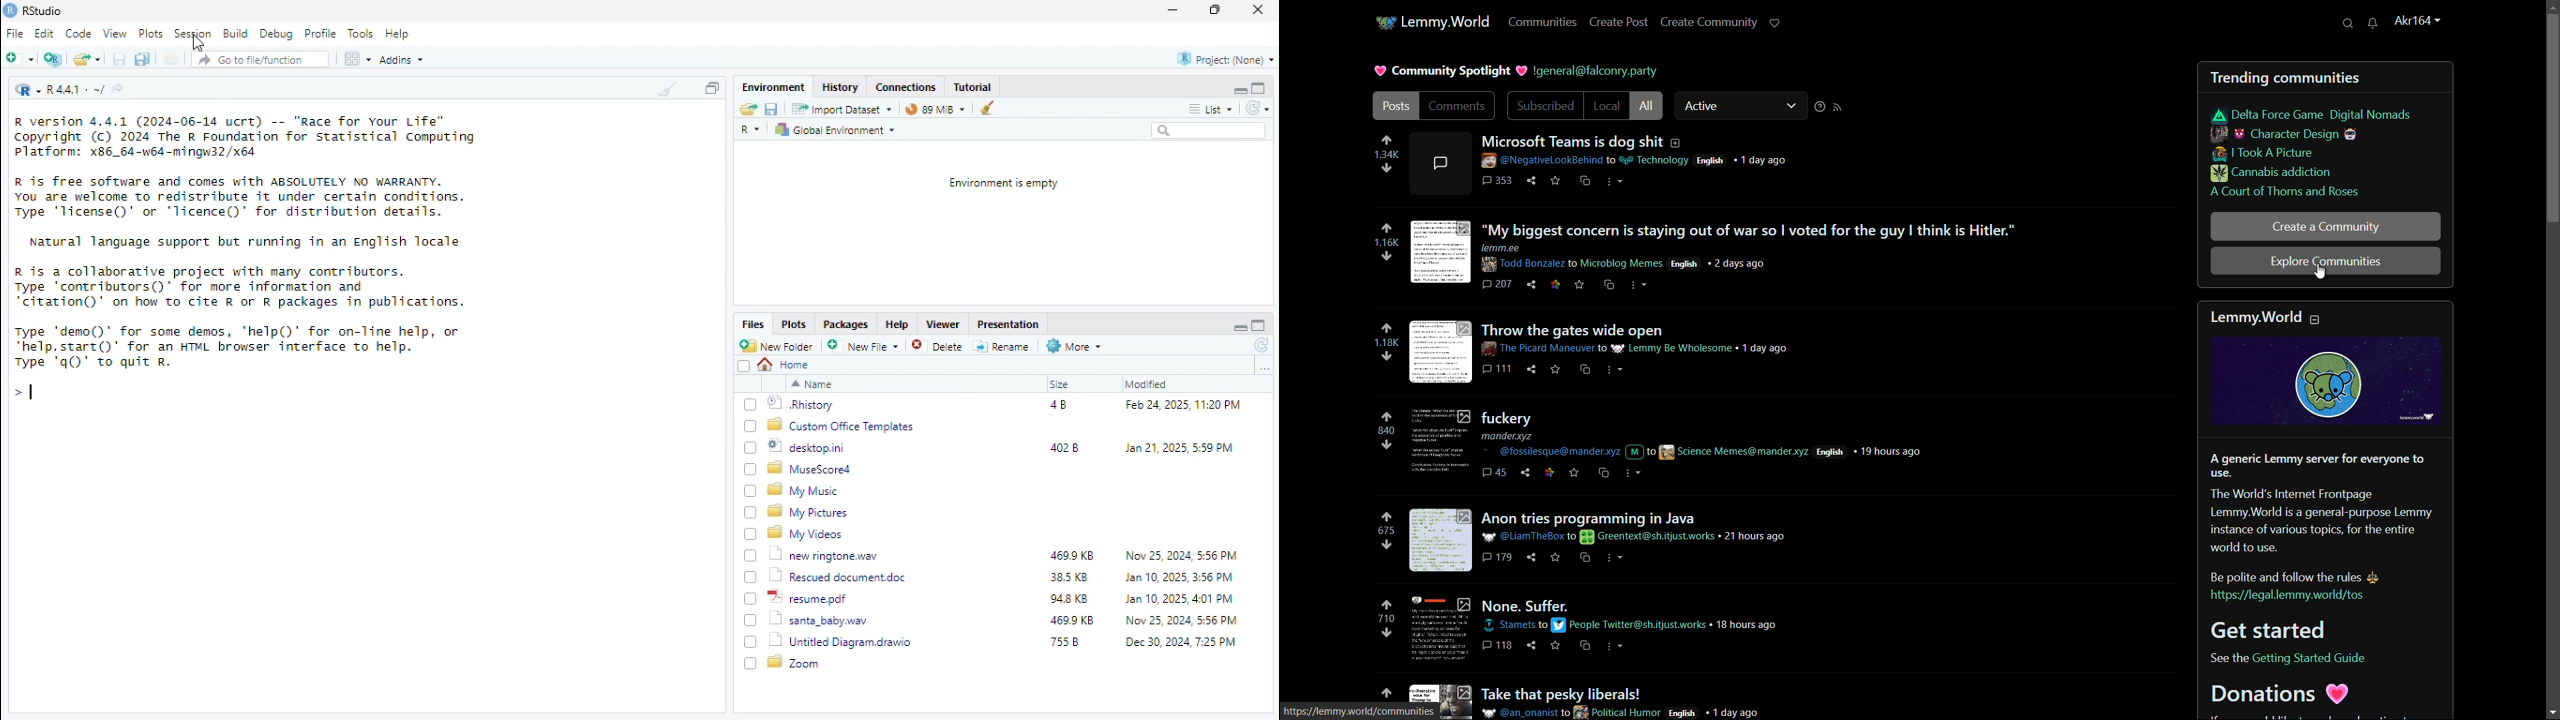  I want to click on clean, so click(990, 107).